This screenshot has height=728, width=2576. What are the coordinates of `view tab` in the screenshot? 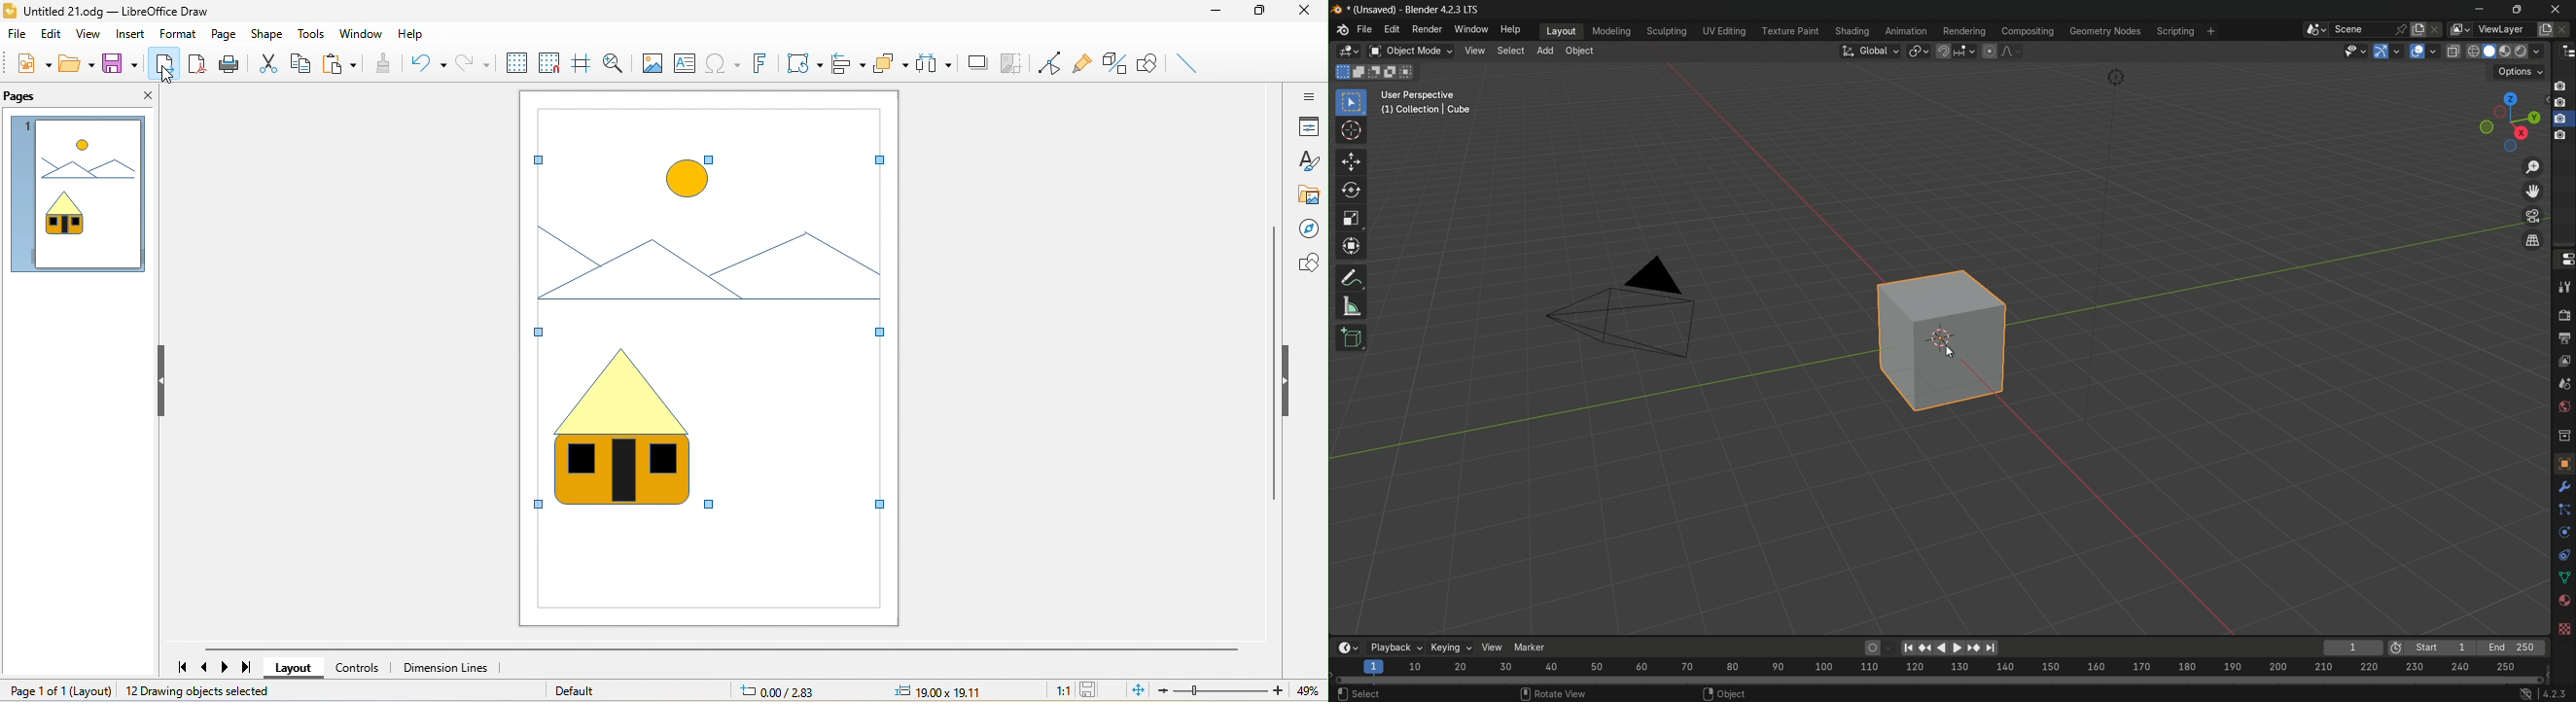 It's located at (1473, 51).